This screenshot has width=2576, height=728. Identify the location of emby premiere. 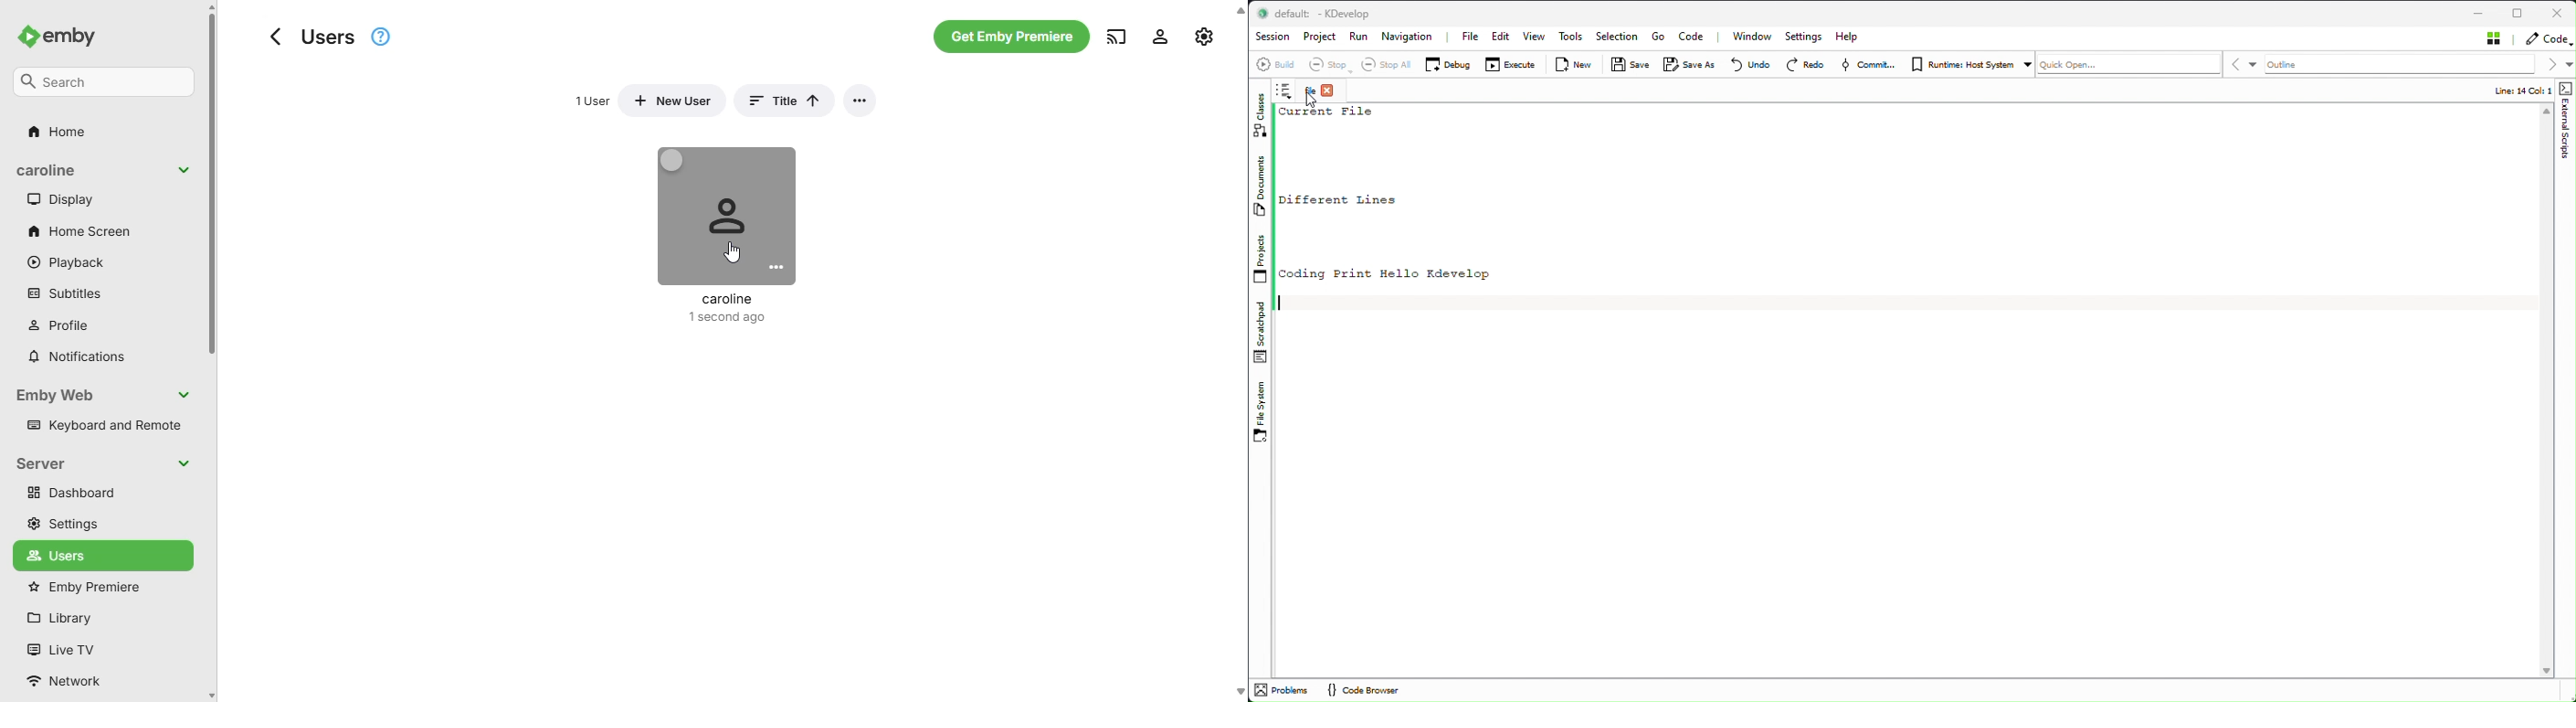
(83, 588).